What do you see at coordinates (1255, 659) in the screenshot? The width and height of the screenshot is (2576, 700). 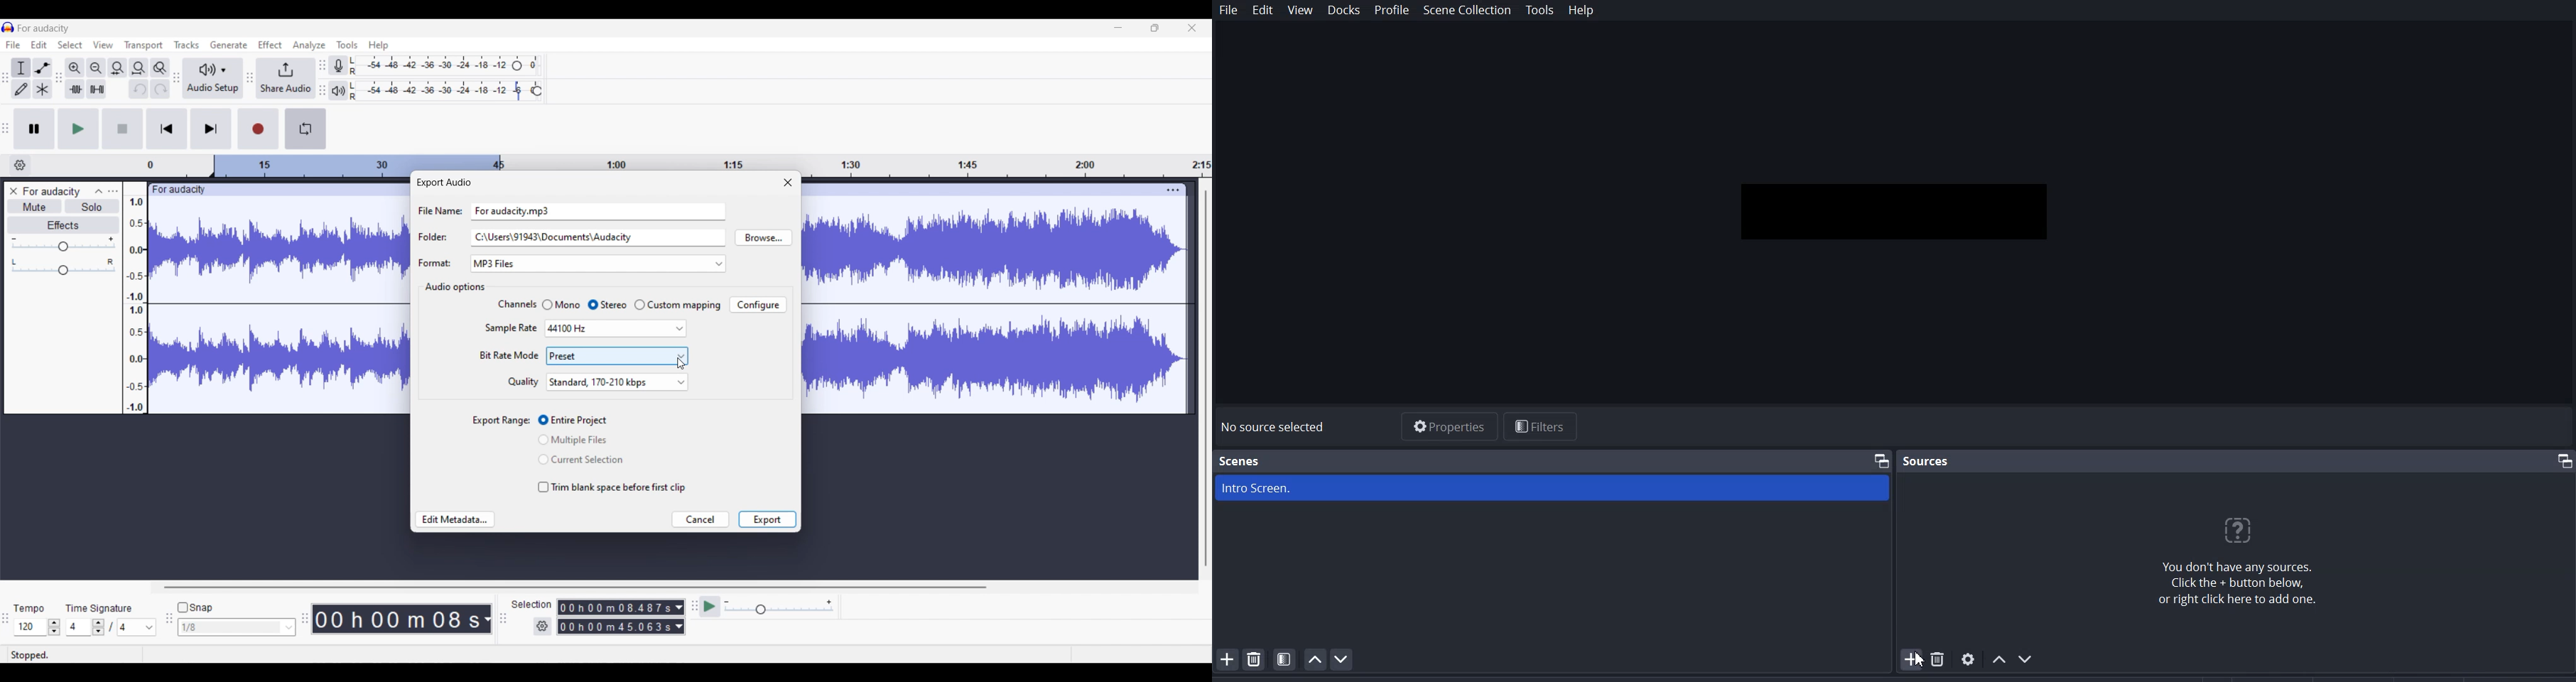 I see `Remove Selected Scene` at bounding box center [1255, 659].